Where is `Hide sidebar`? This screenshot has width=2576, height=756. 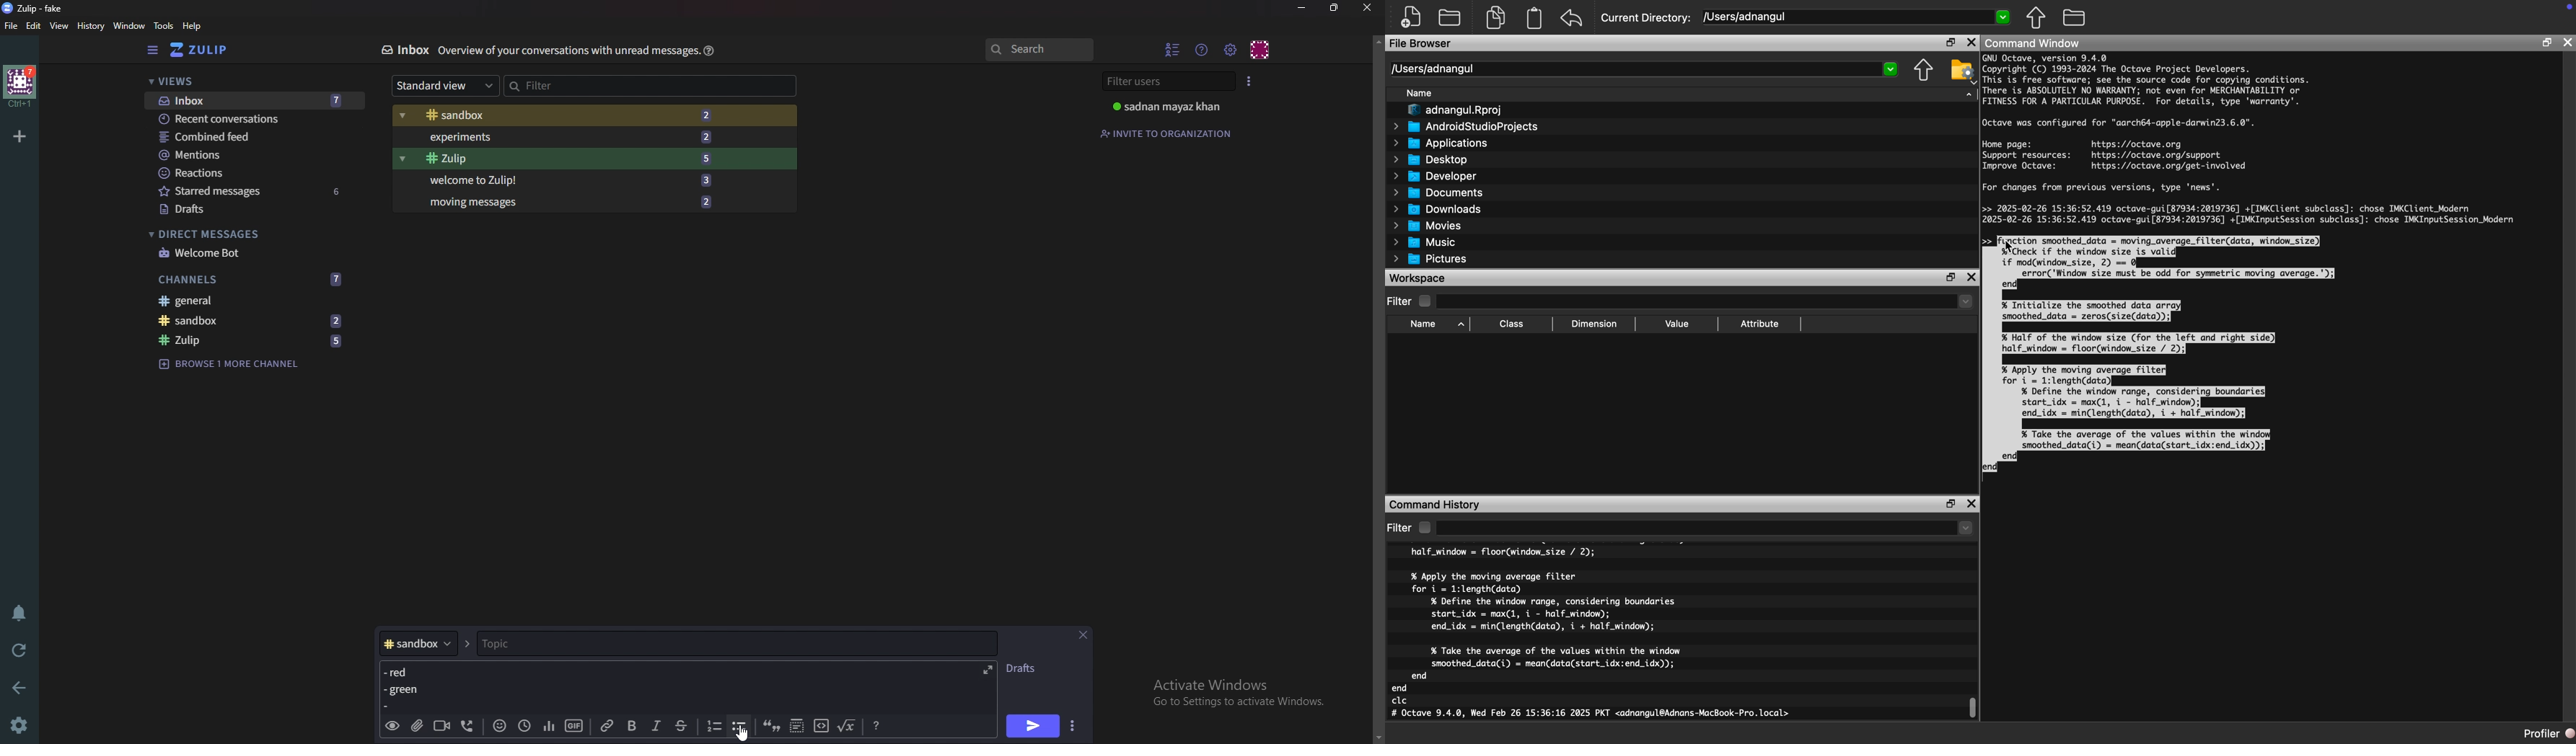 Hide sidebar is located at coordinates (154, 50).